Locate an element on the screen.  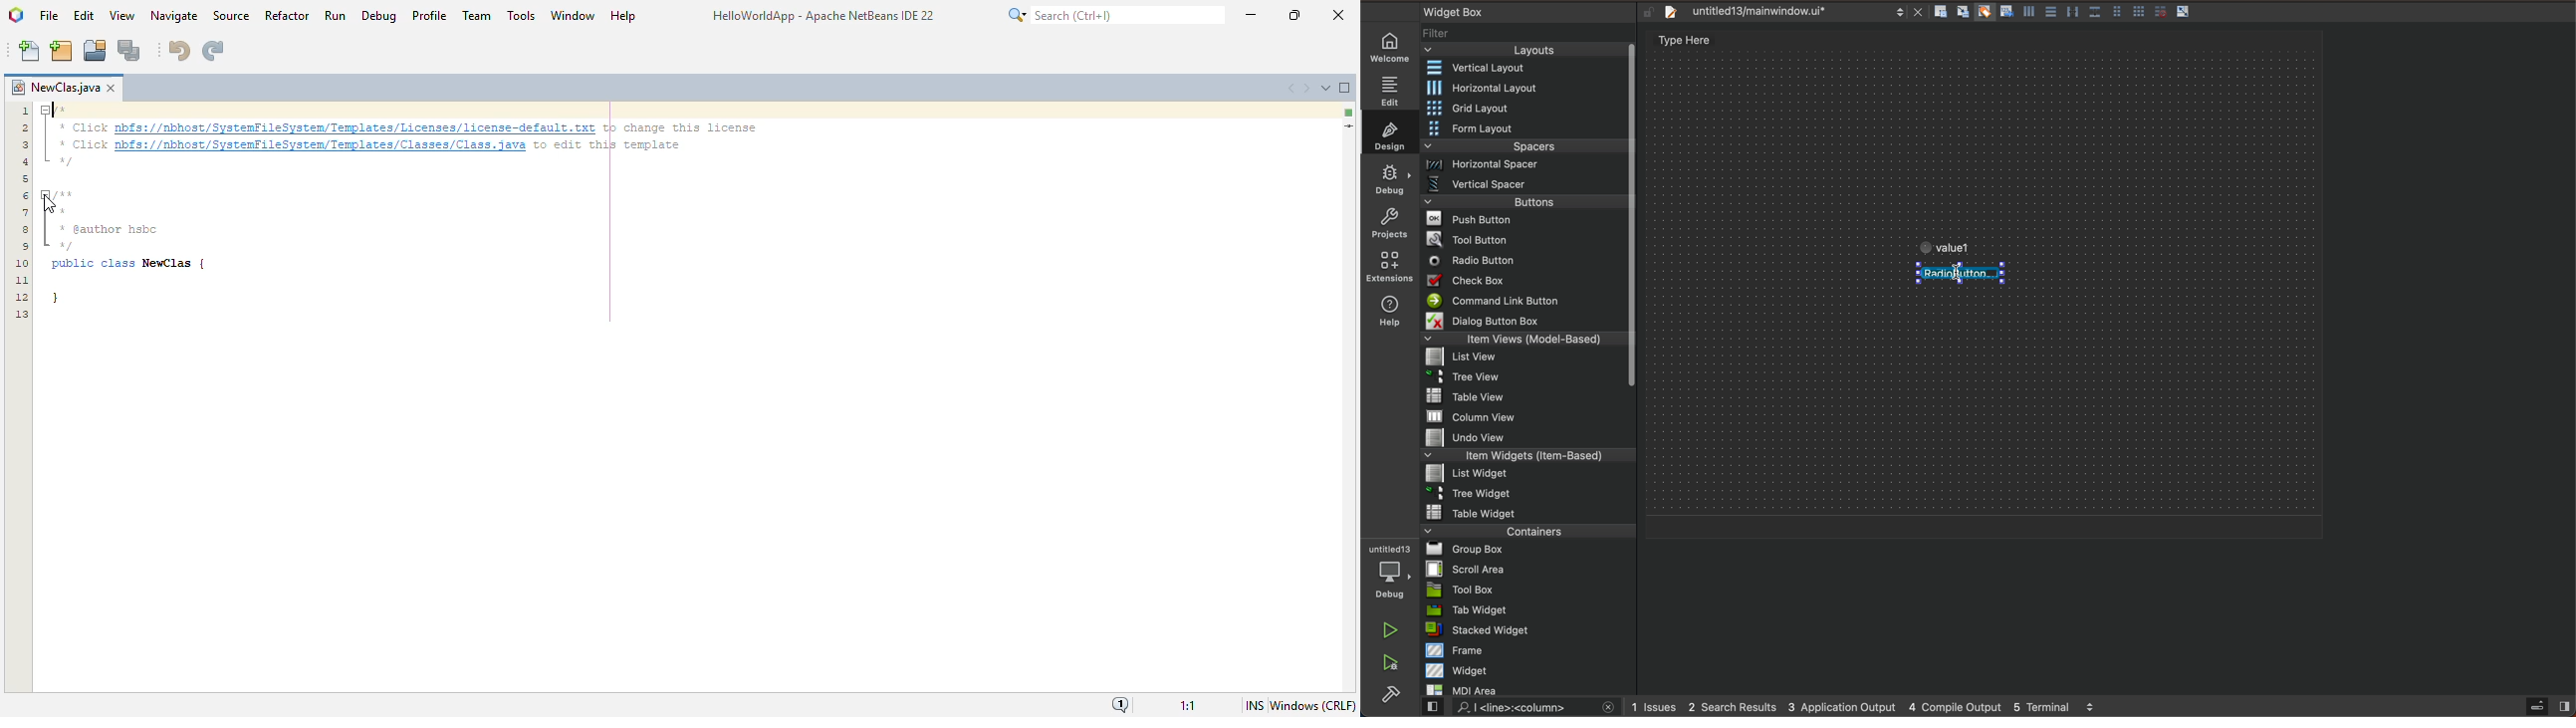
 is located at coordinates (1526, 109).